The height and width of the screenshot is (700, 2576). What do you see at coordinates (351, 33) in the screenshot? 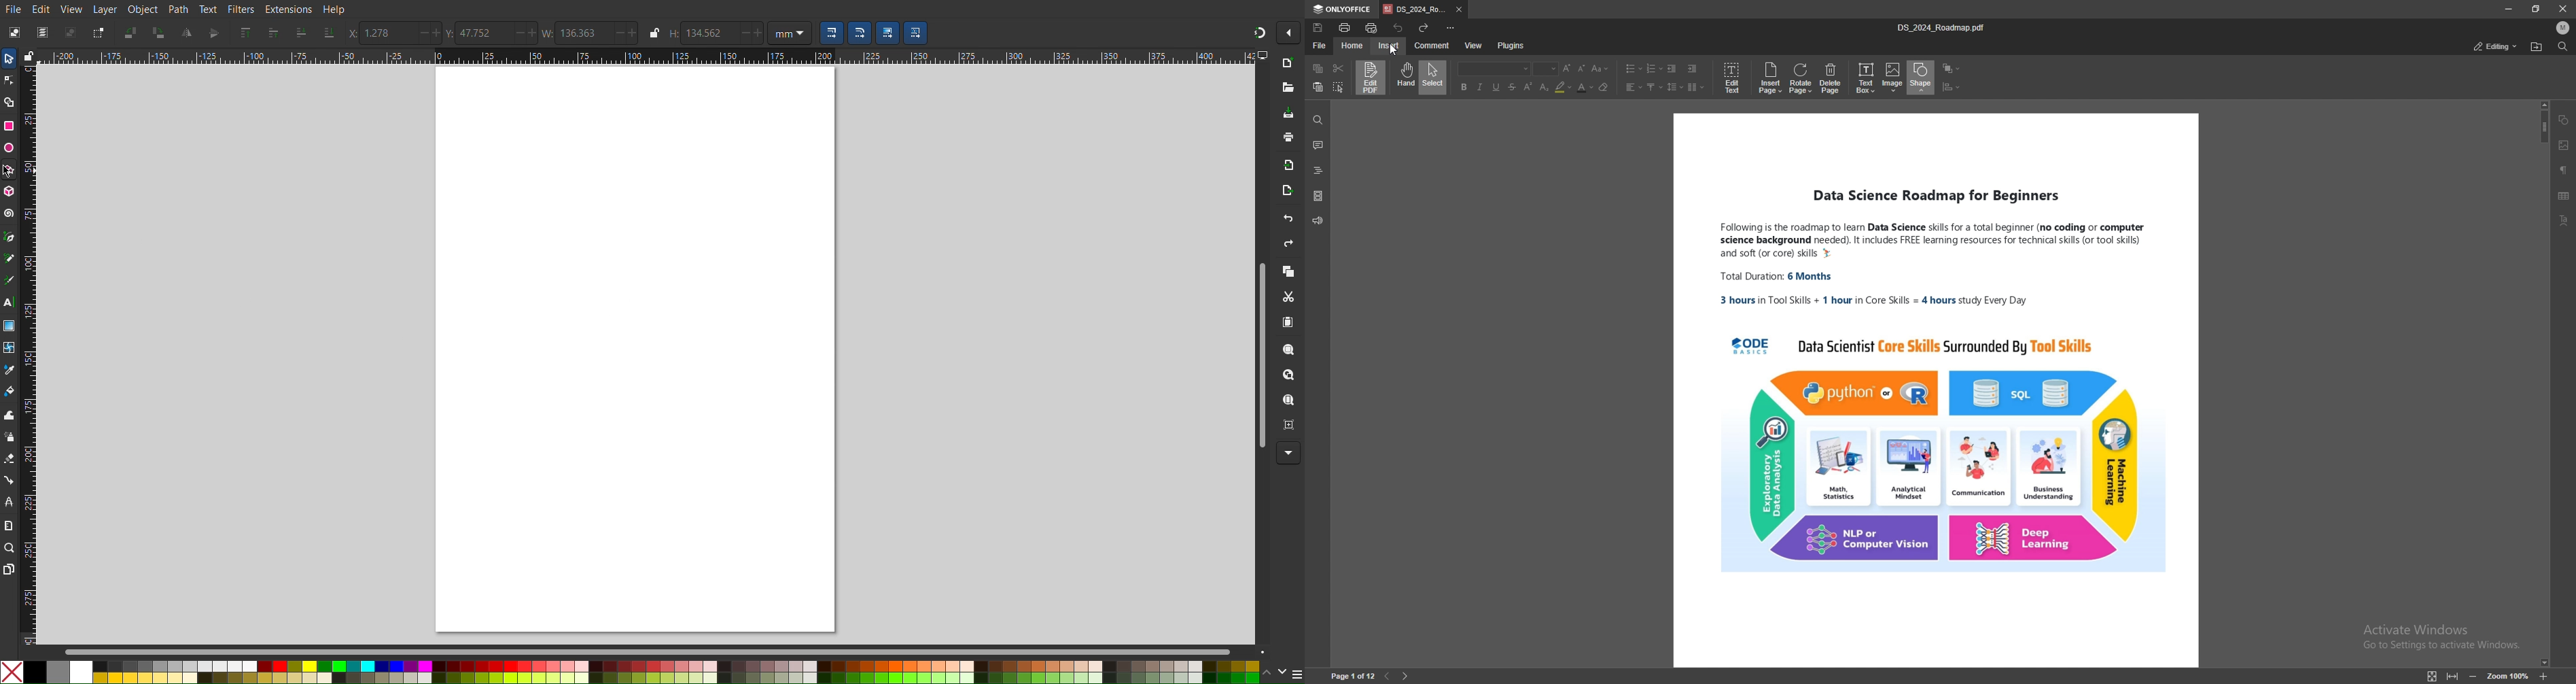
I see `X Coords` at bounding box center [351, 33].